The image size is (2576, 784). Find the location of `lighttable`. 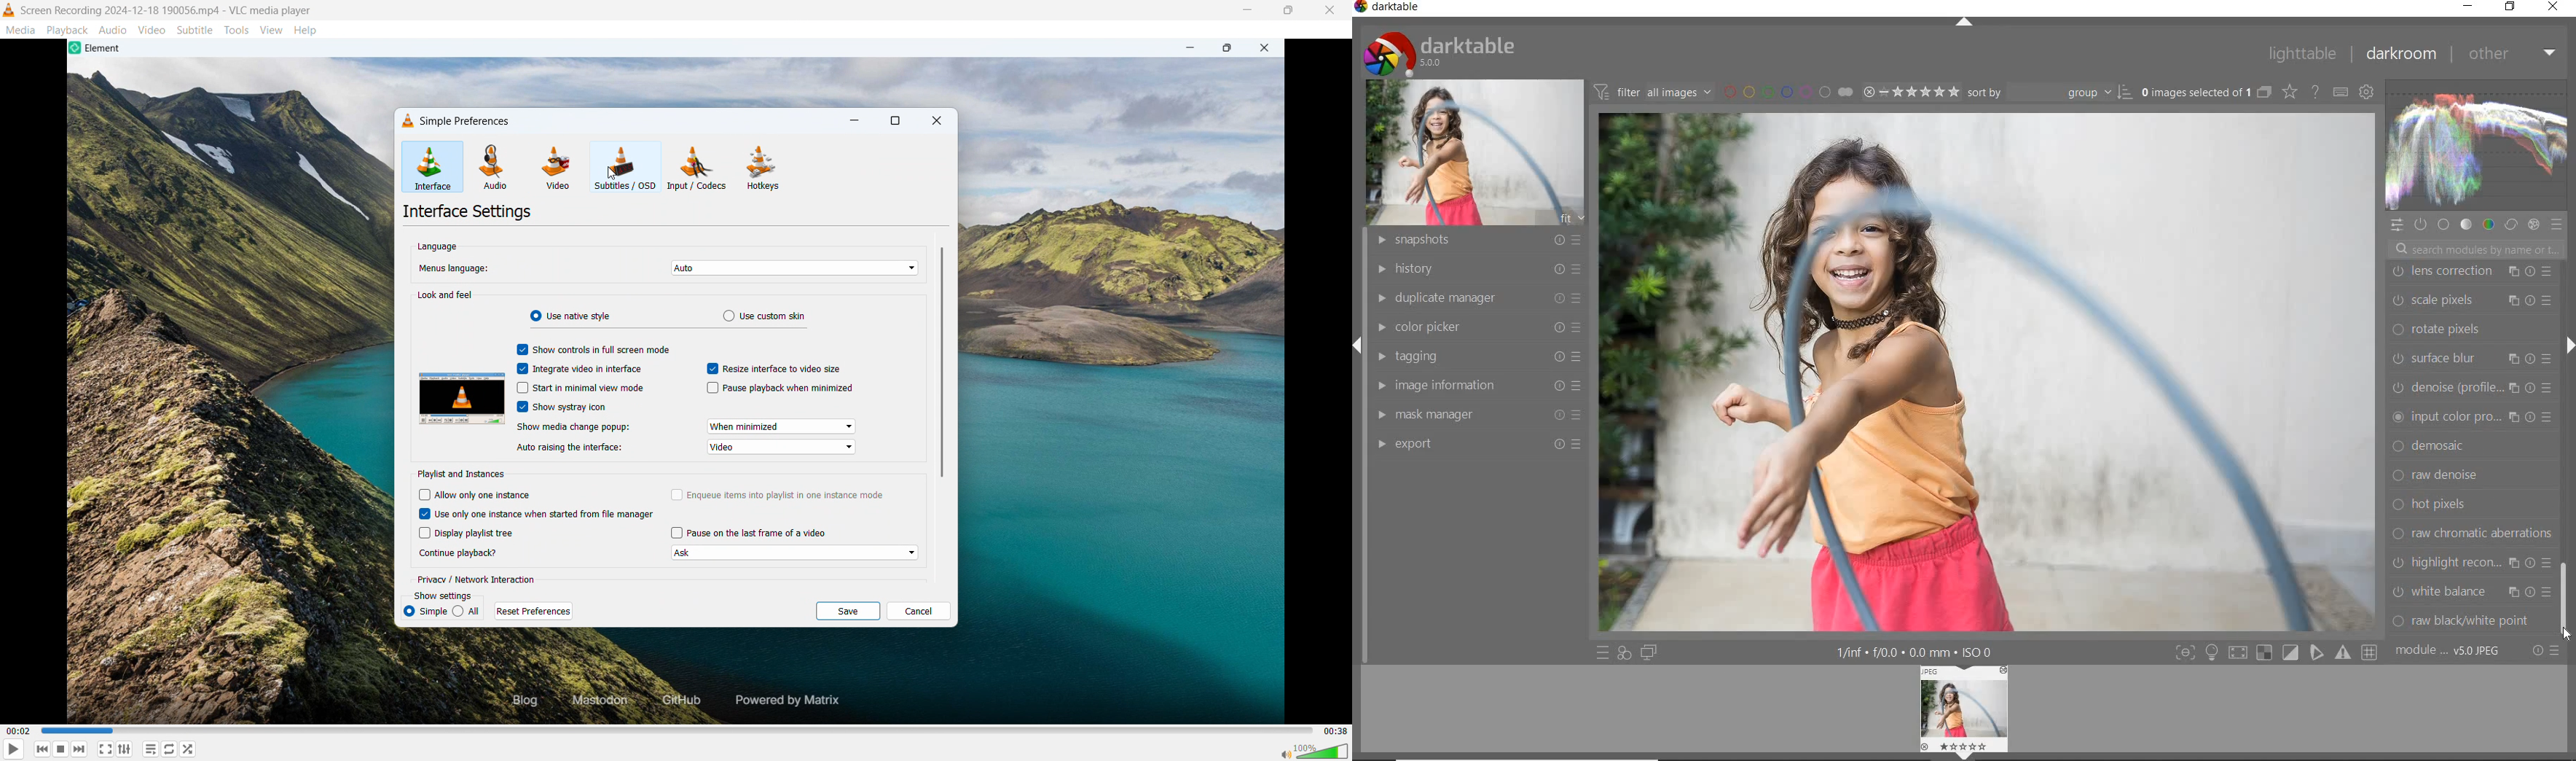

lighttable is located at coordinates (2301, 55).